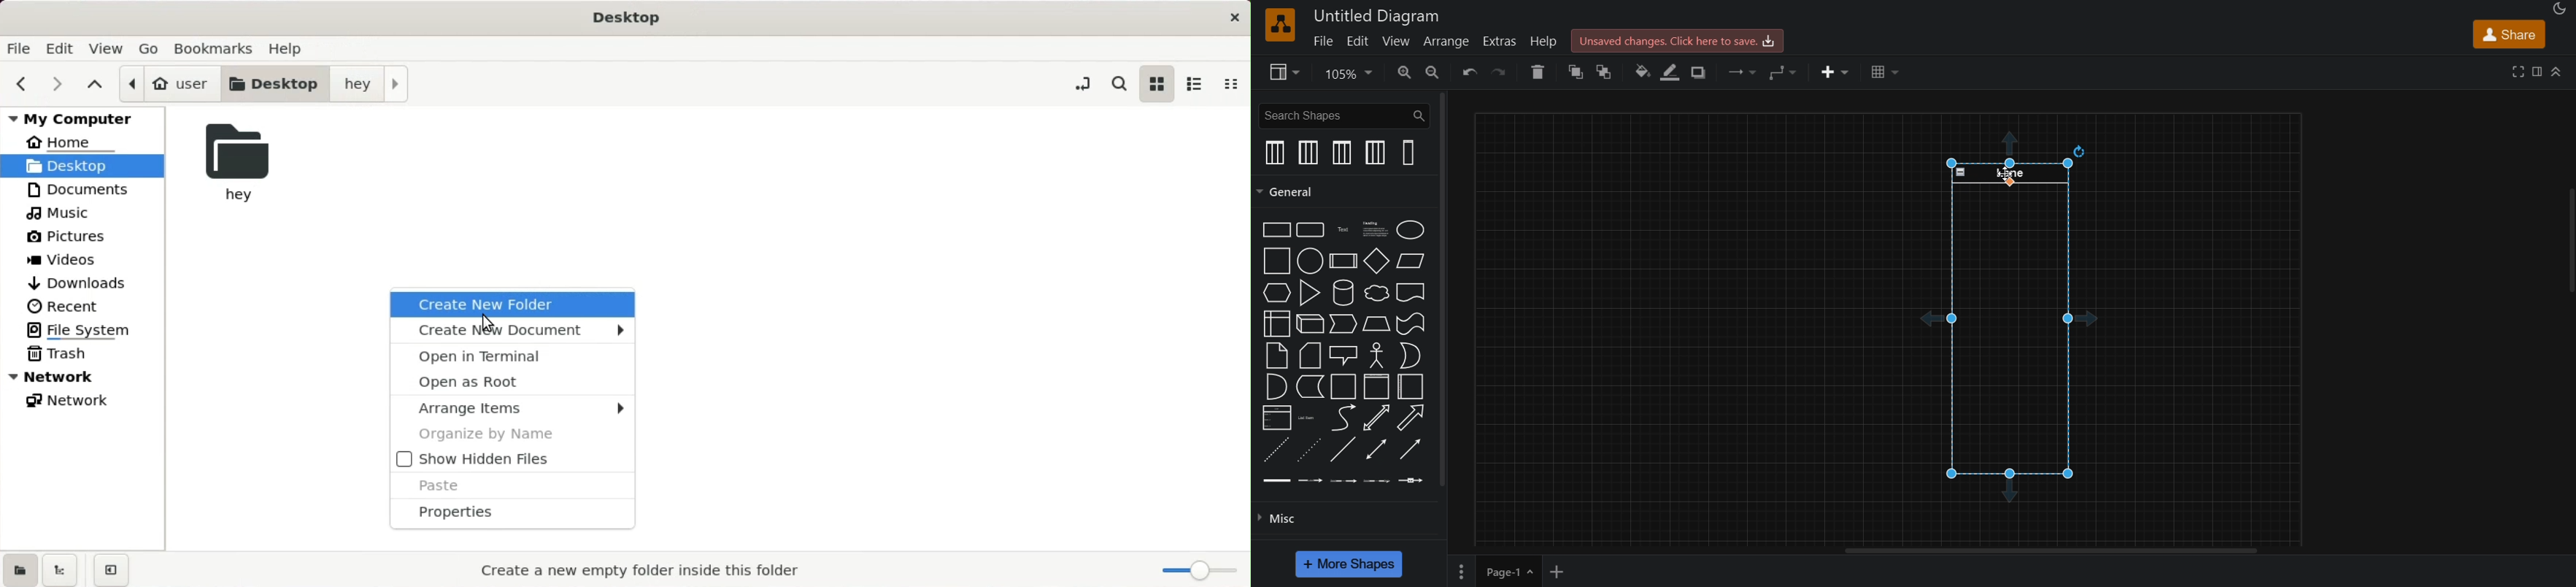 The height and width of the screenshot is (588, 2576). Describe the element at coordinates (1413, 229) in the screenshot. I see `ellipse` at that location.